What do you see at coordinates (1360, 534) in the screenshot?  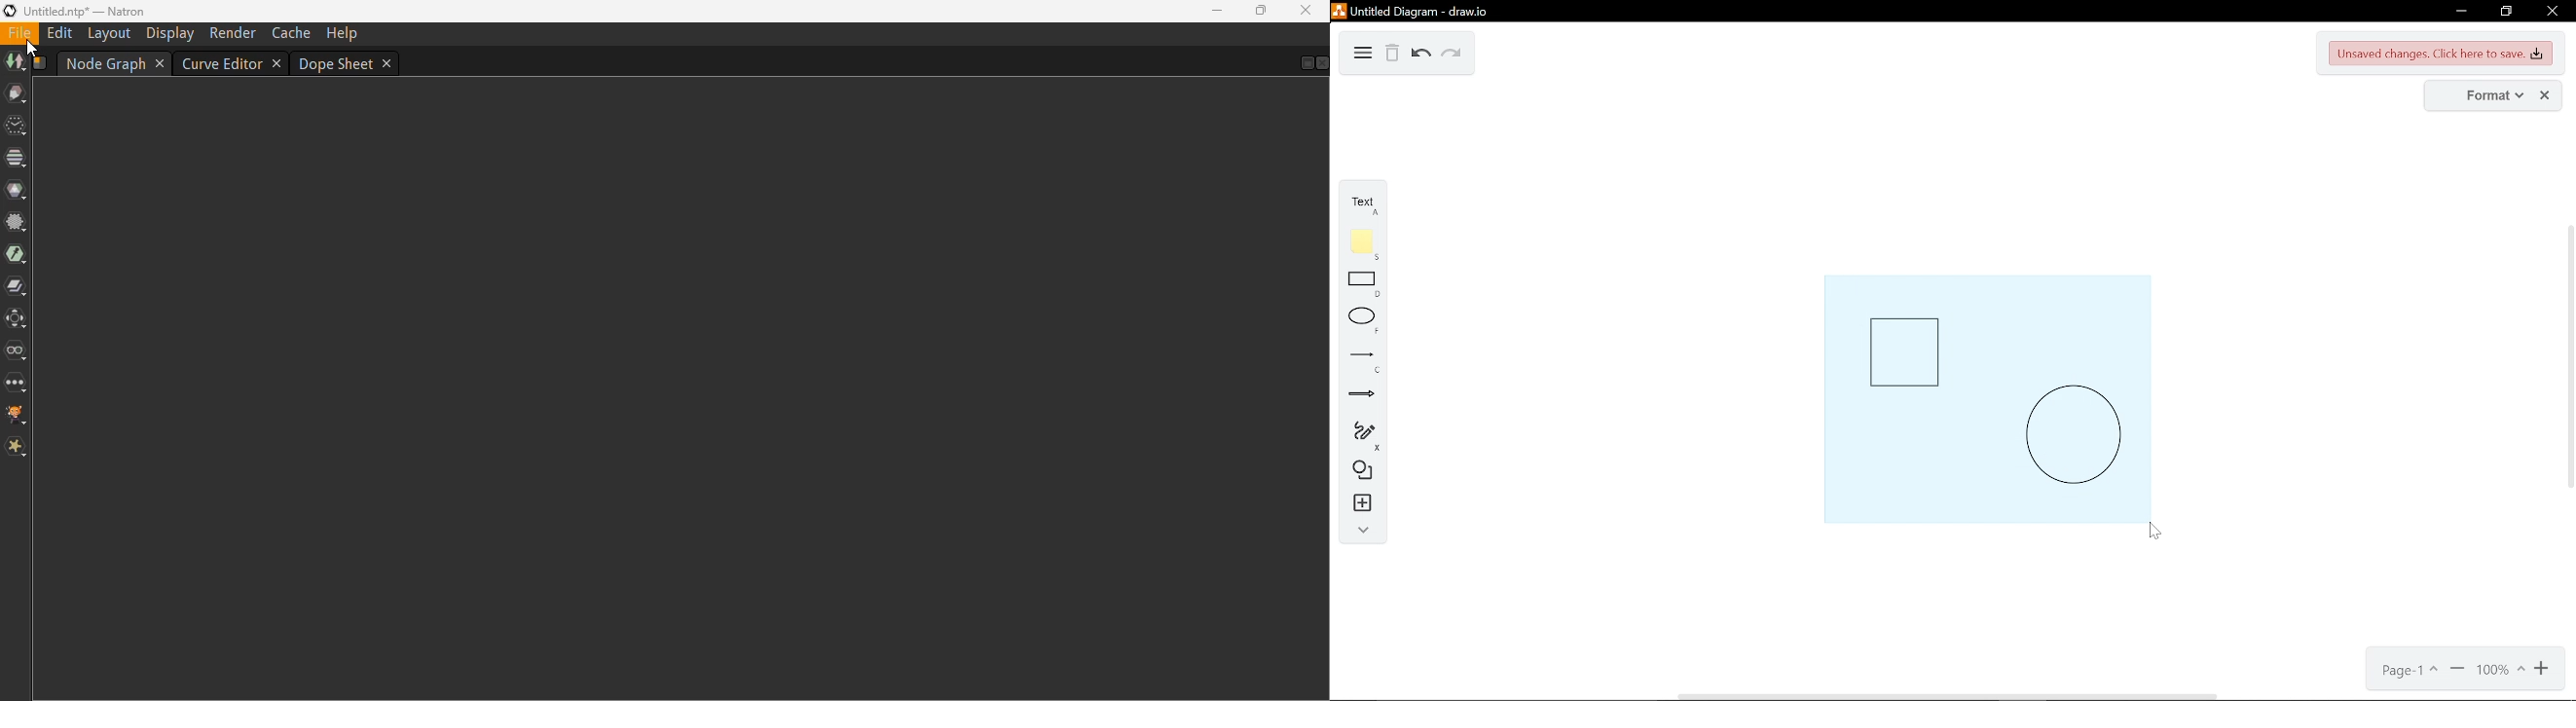 I see `collapse` at bounding box center [1360, 534].